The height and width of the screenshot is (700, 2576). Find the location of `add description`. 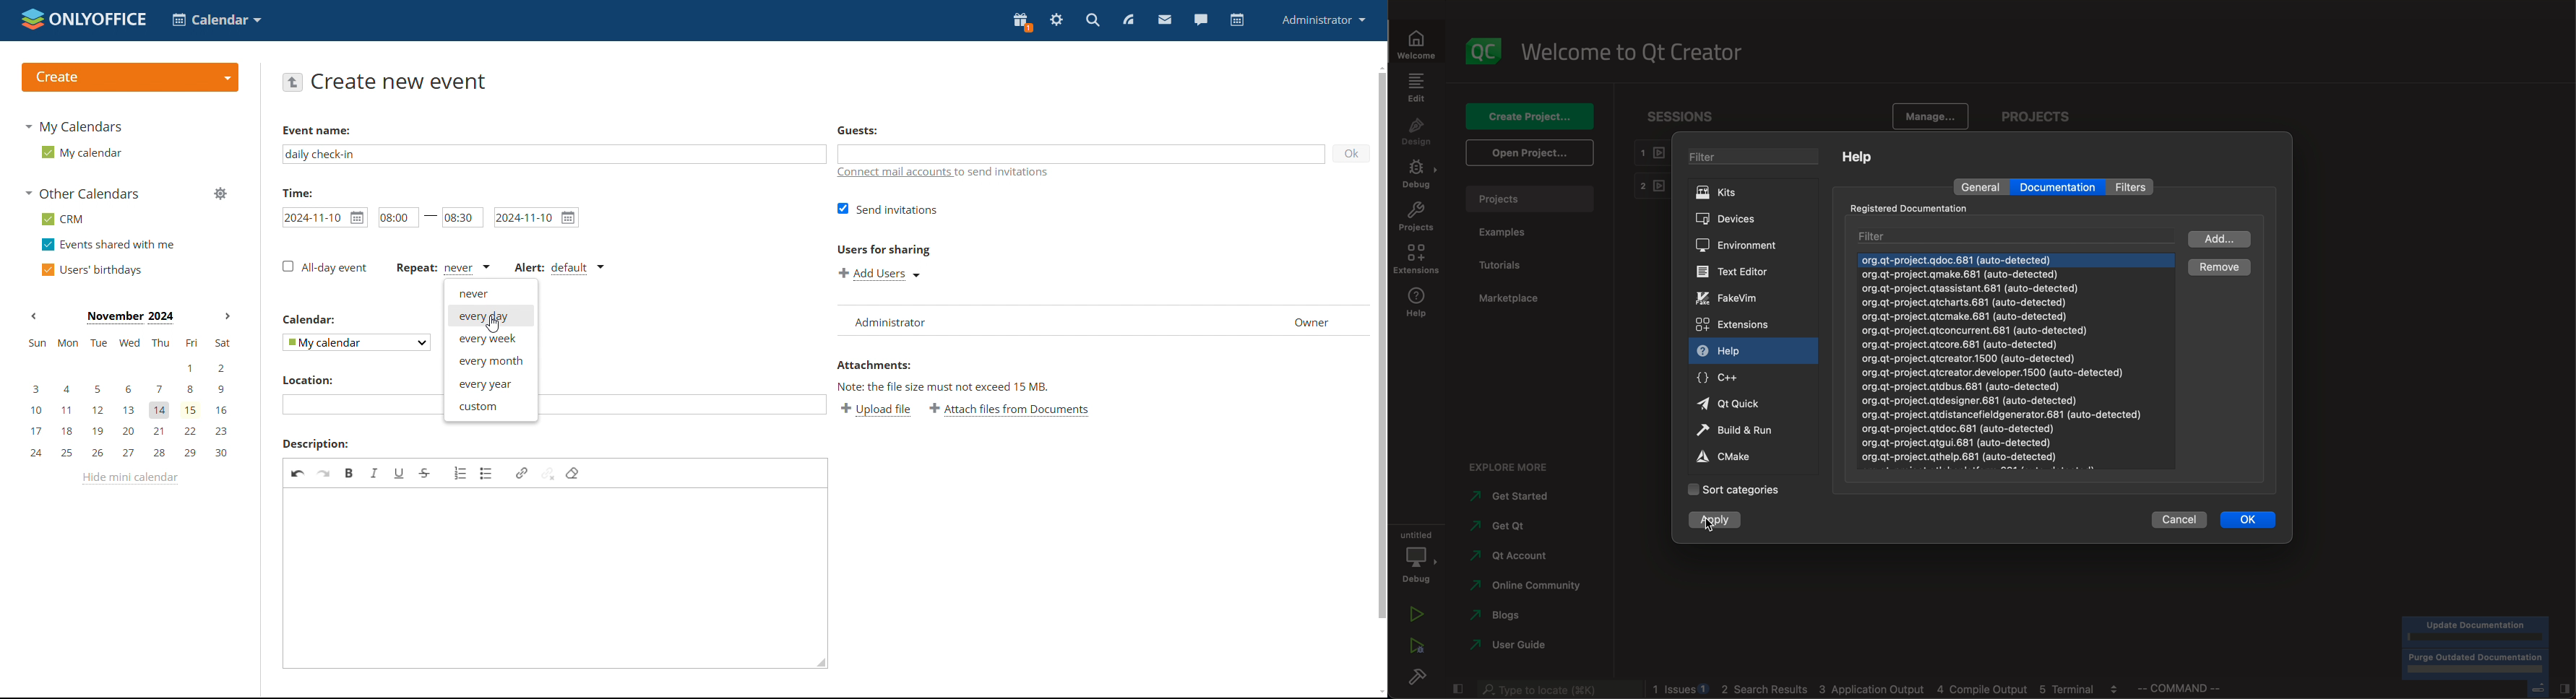

add description is located at coordinates (550, 578).